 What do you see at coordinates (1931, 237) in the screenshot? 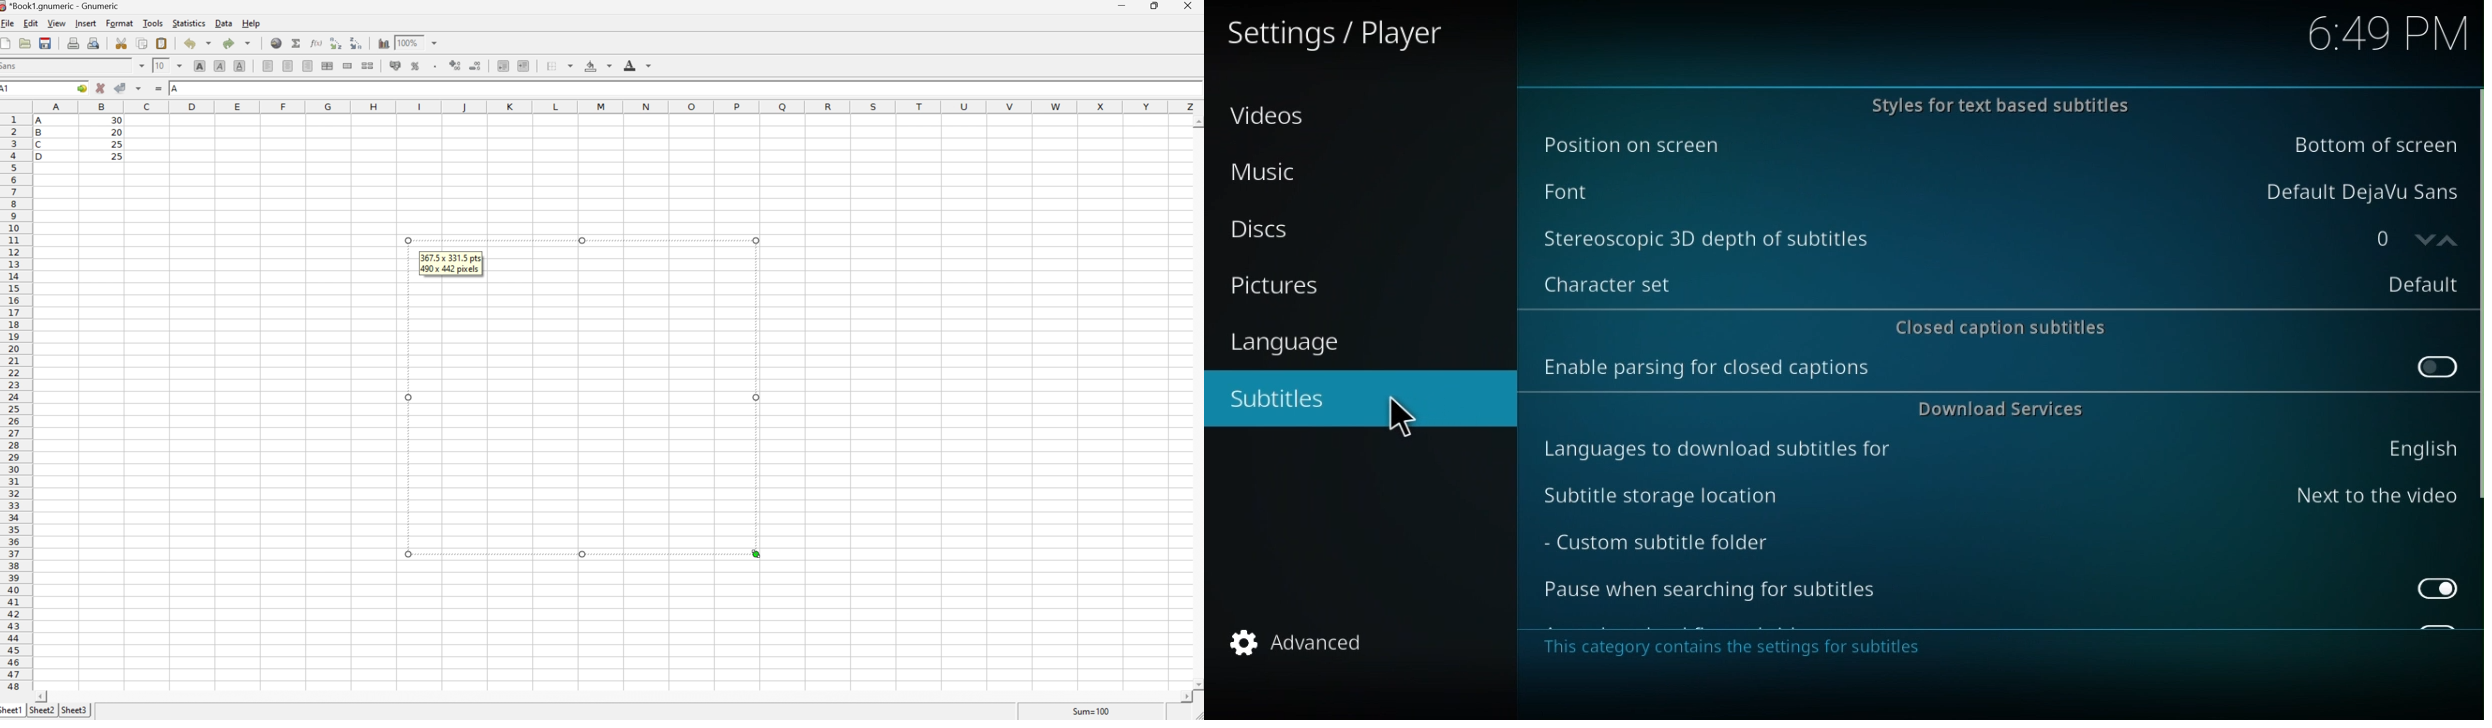
I see `Stereoscopic 3D depth of subtiles` at bounding box center [1931, 237].